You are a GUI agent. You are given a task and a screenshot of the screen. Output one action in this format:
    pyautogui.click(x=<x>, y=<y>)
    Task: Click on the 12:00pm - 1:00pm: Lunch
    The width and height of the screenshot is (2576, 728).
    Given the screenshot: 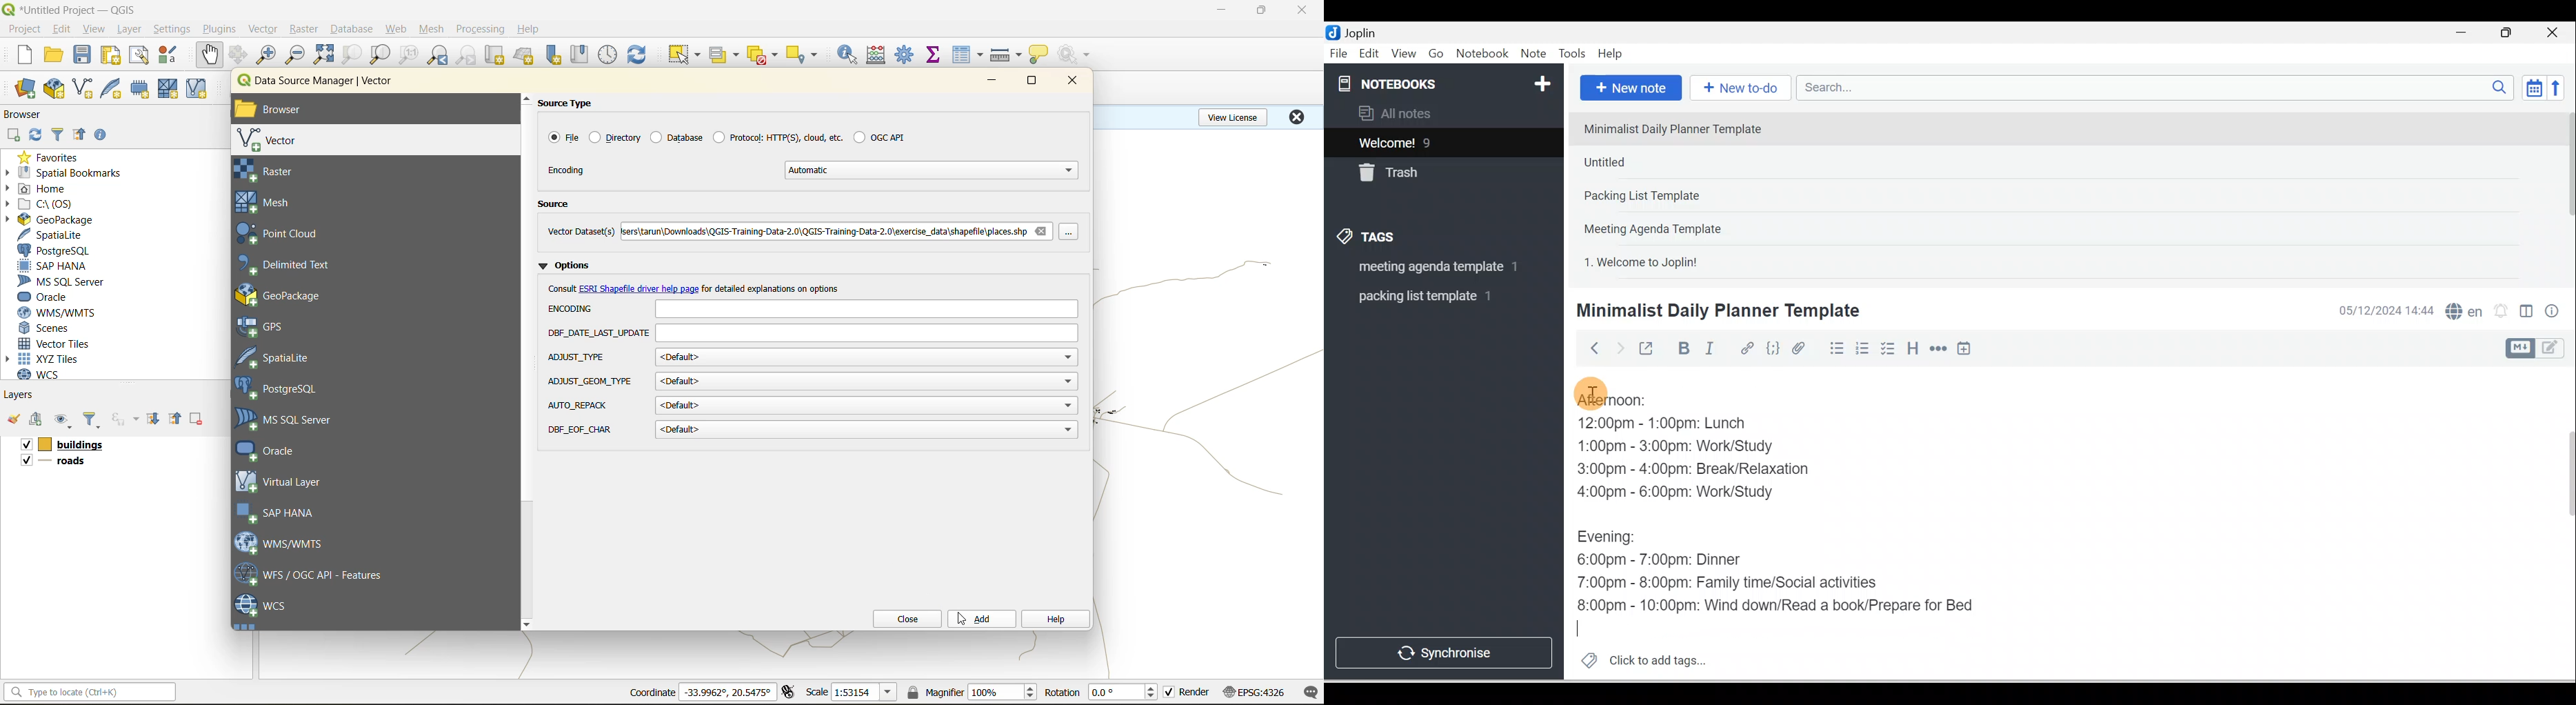 What is the action you would take?
    pyautogui.click(x=1677, y=424)
    